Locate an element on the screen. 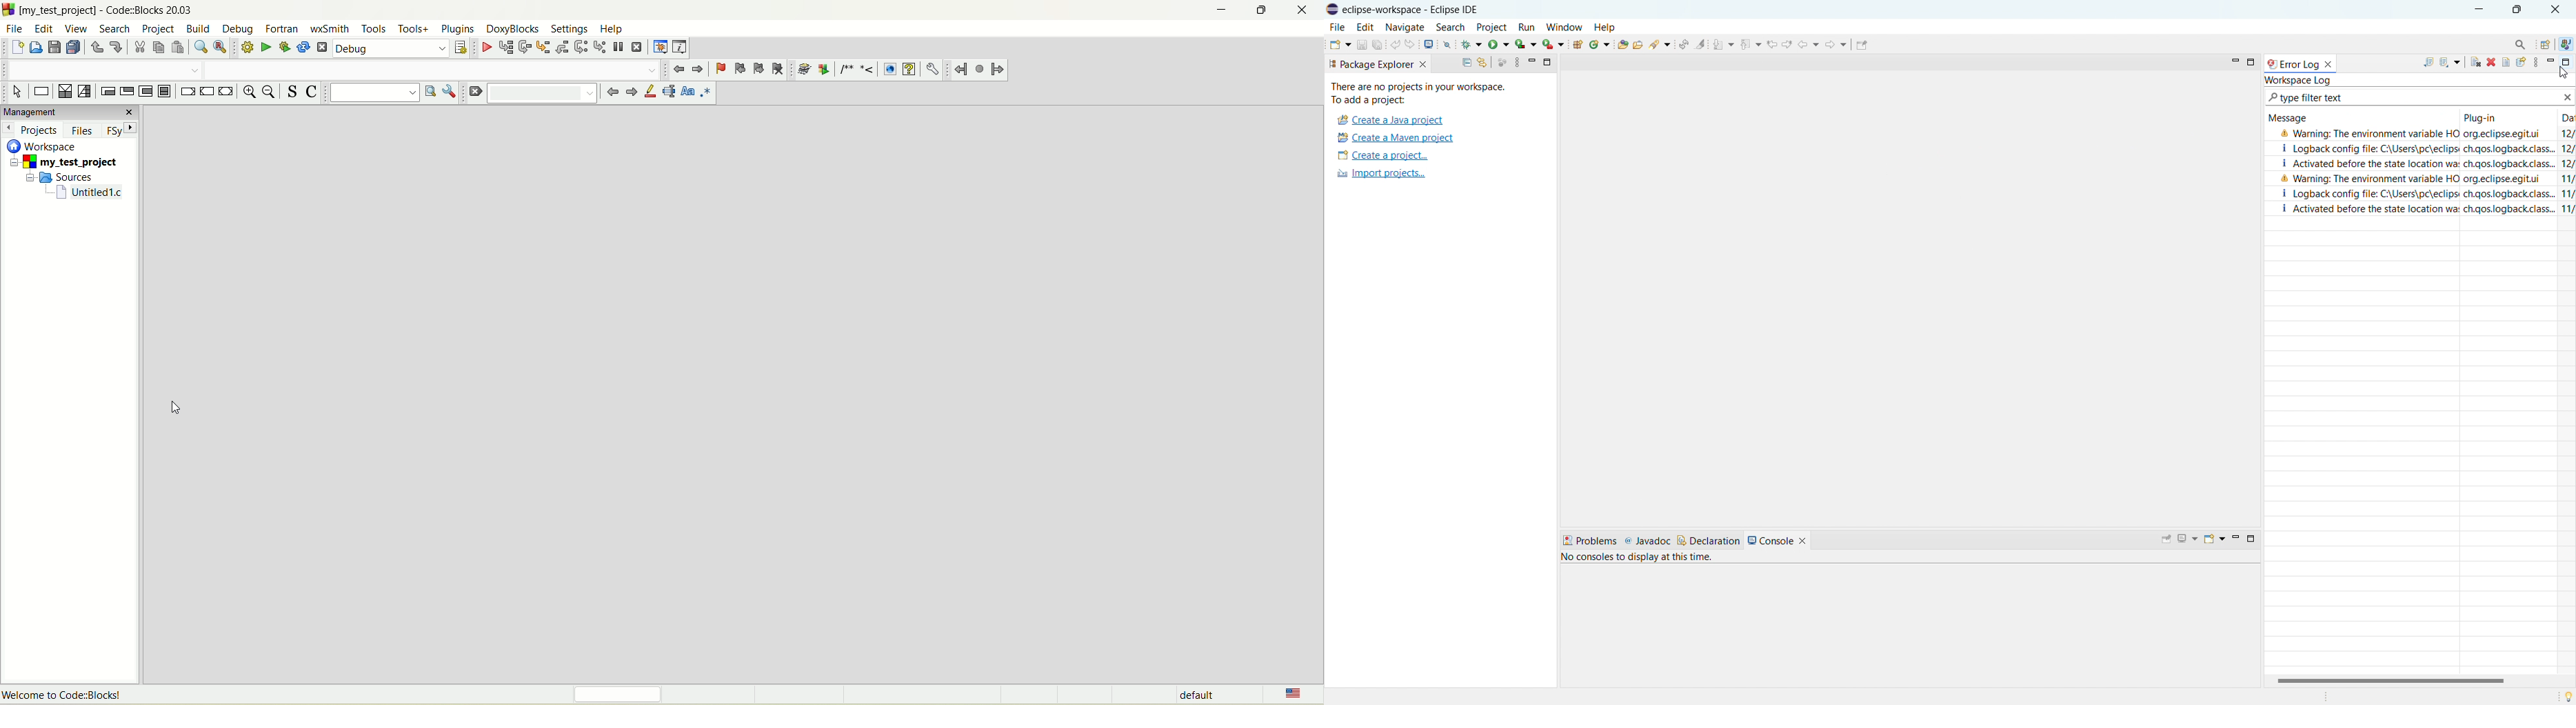 The width and height of the screenshot is (2576, 728). rebuild is located at coordinates (303, 47).